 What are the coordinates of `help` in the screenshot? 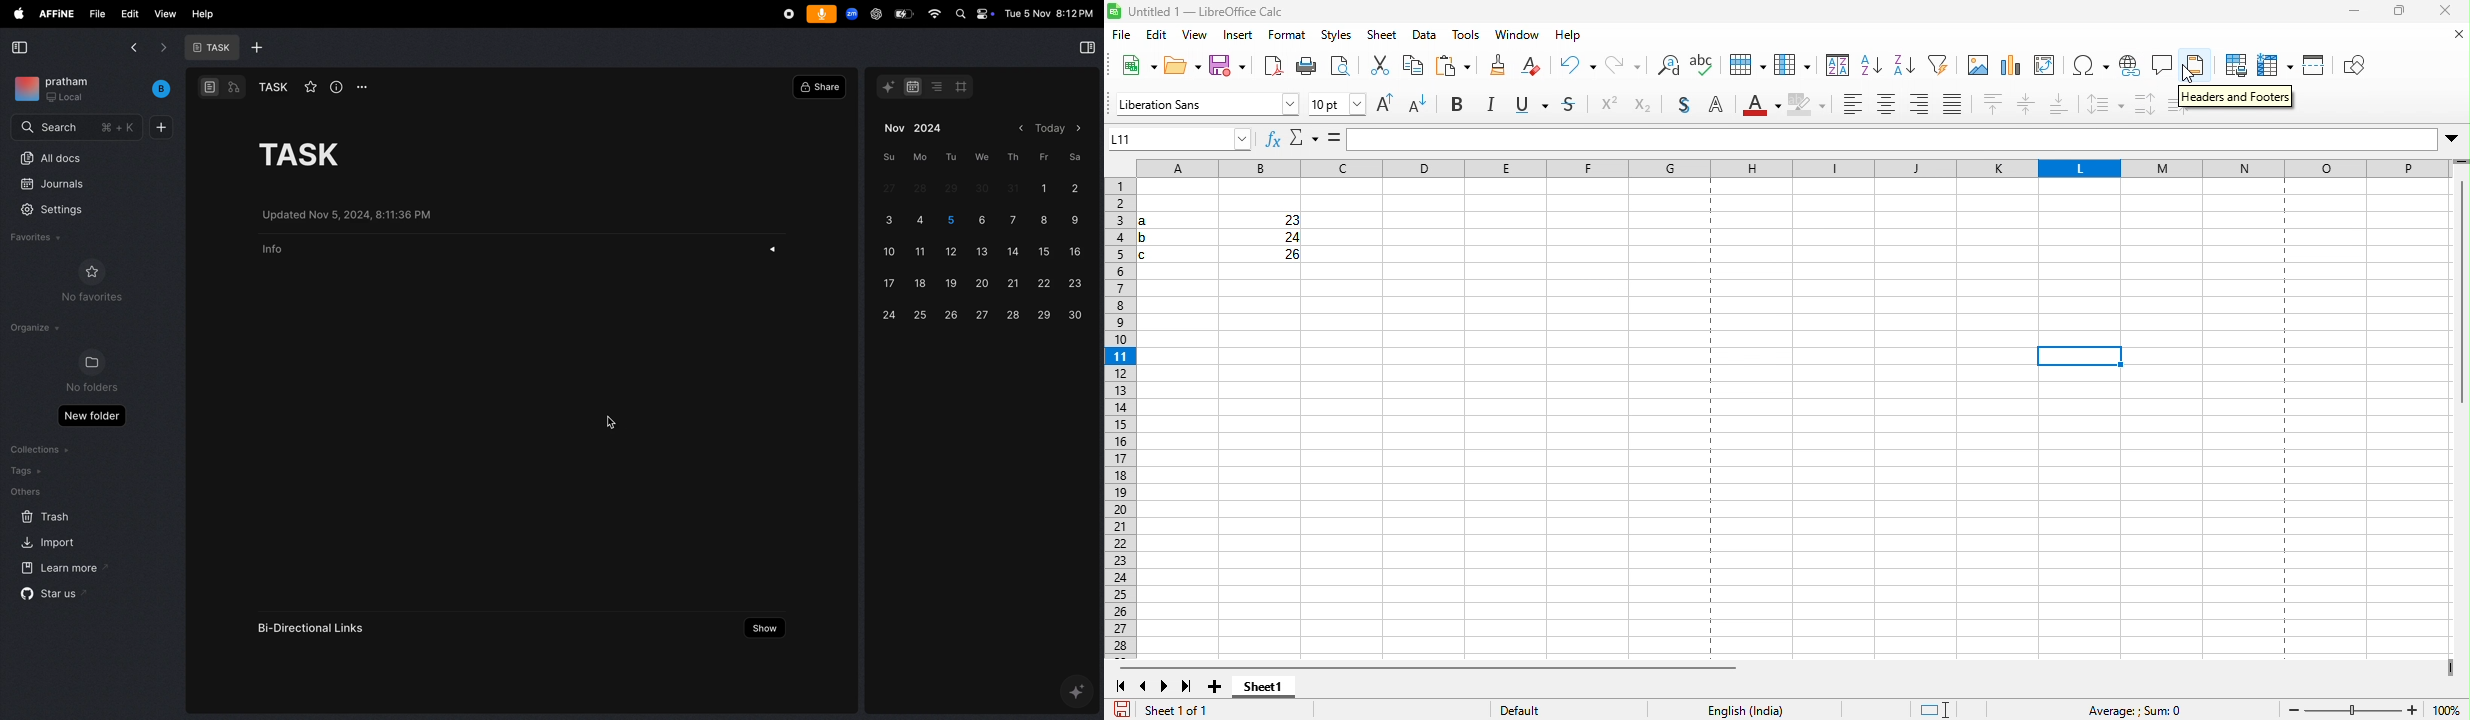 It's located at (1565, 37).